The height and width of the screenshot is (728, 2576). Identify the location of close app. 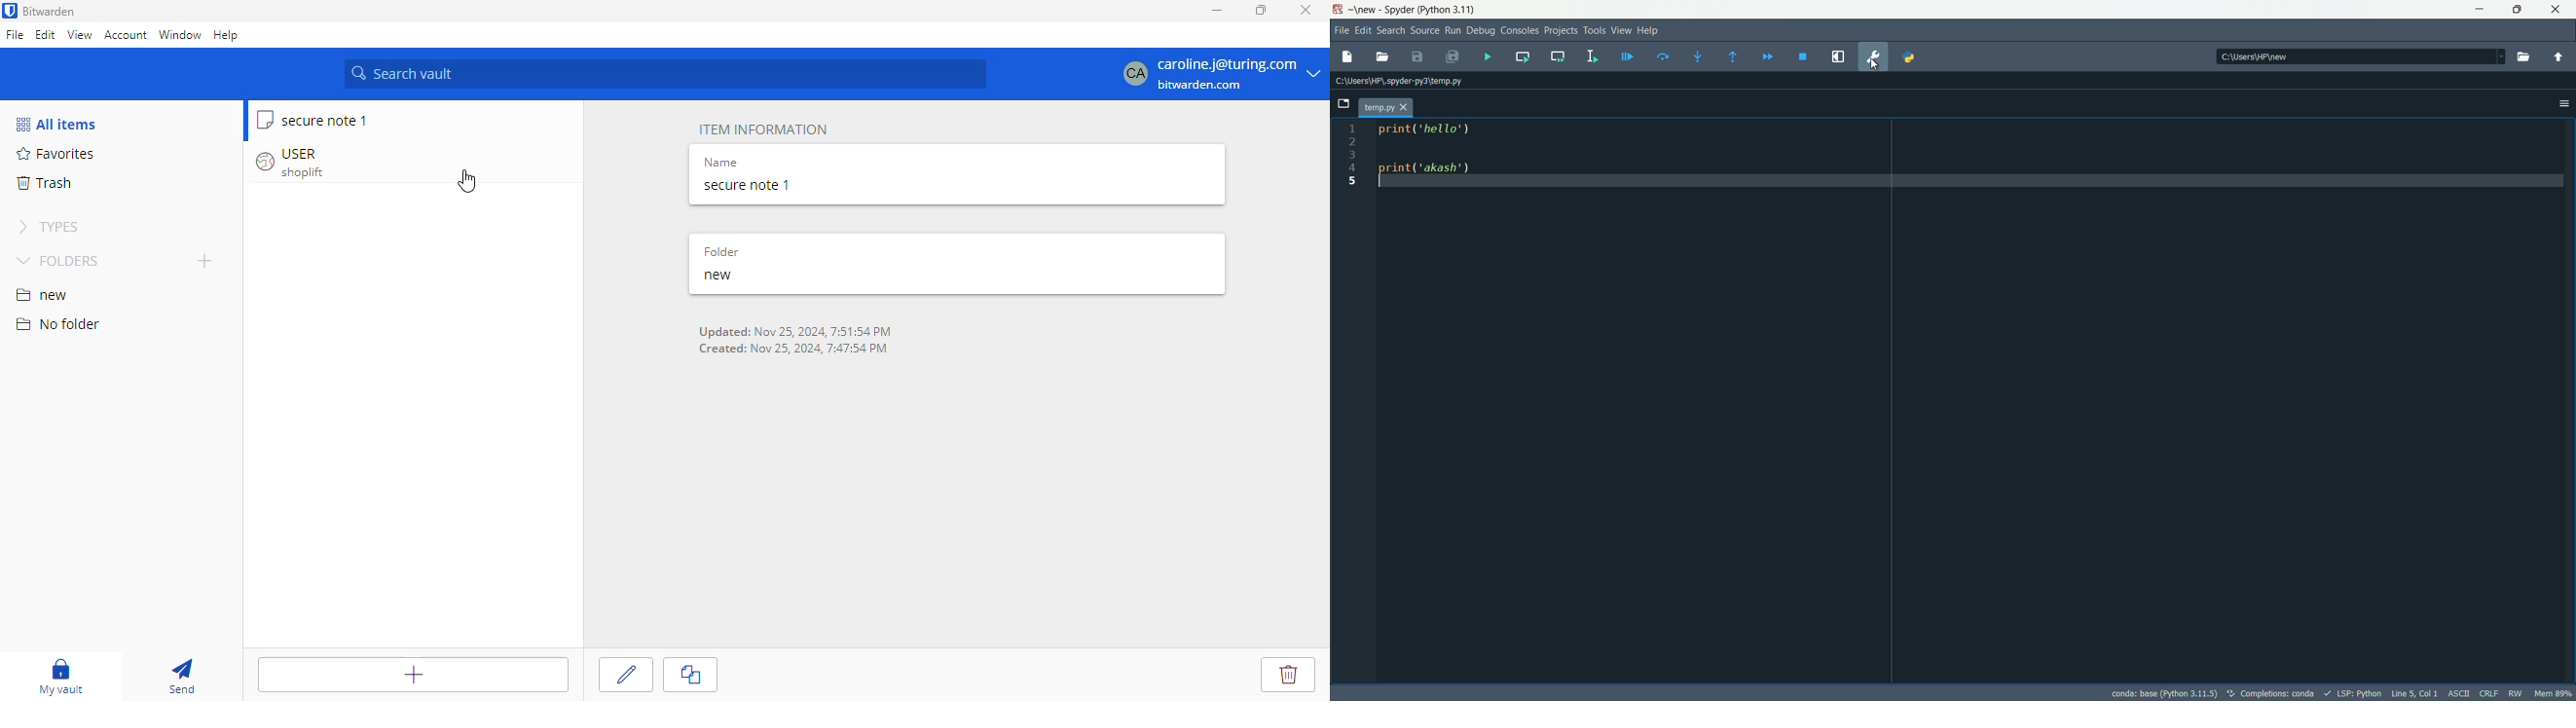
(2559, 10).